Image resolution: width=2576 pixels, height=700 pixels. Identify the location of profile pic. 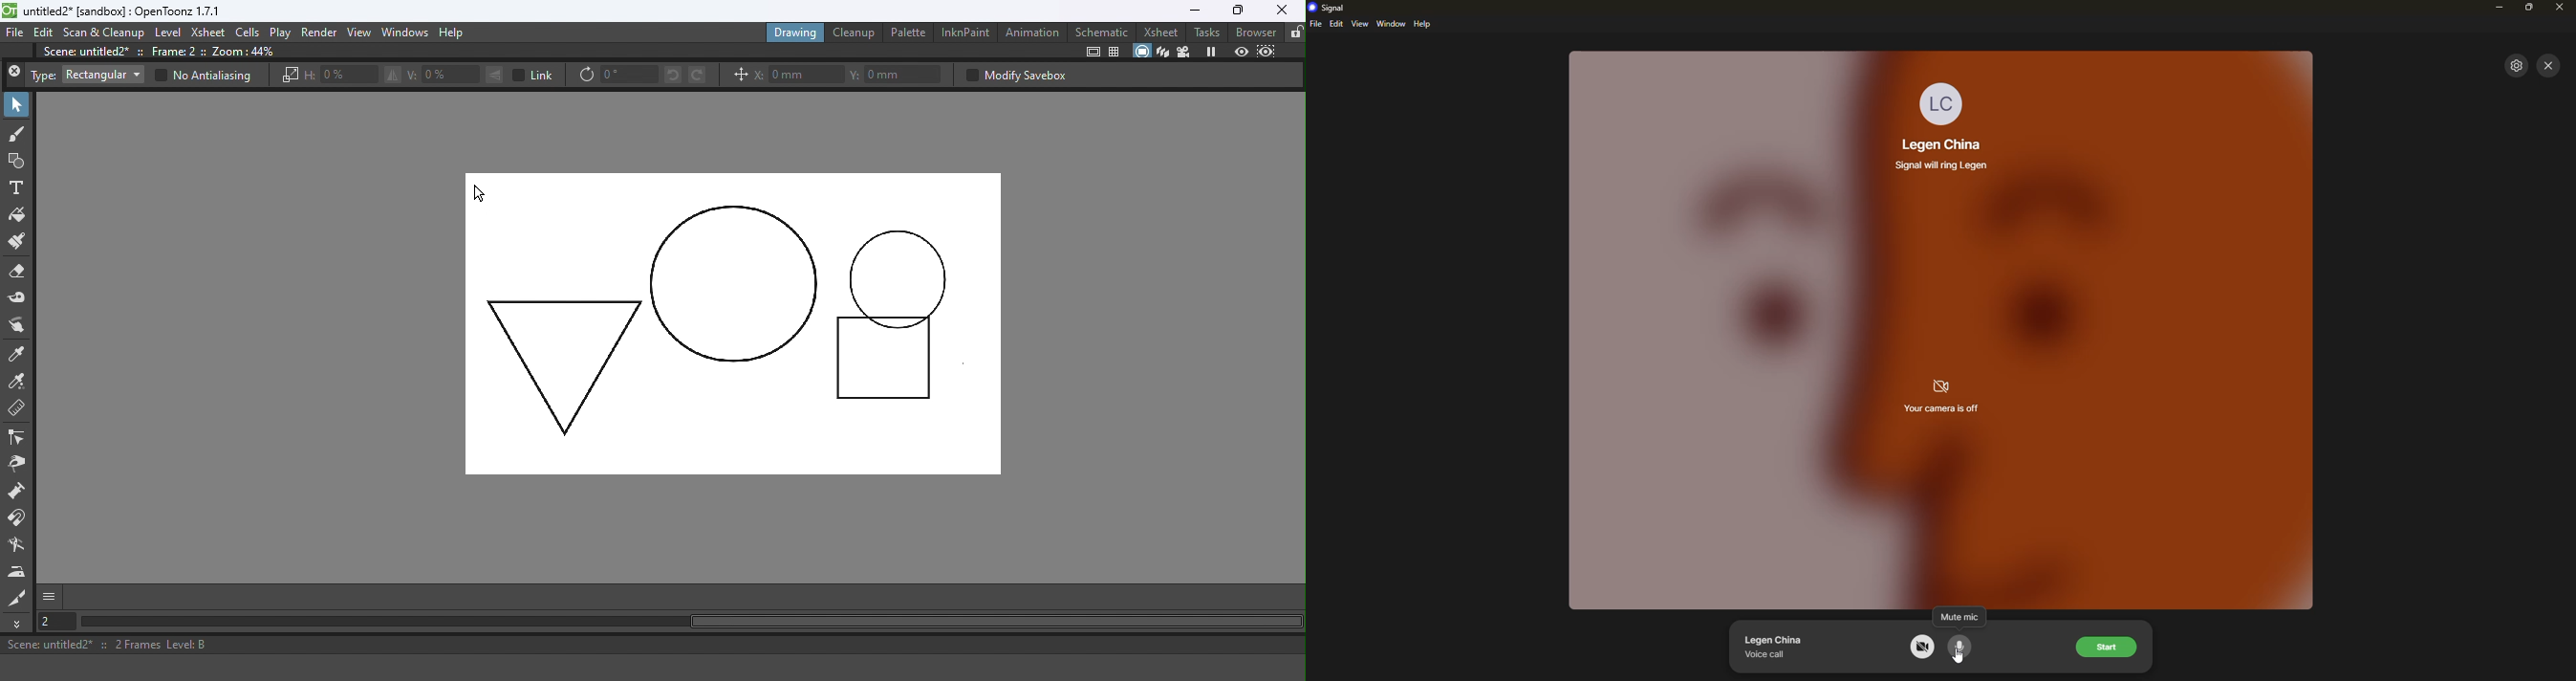
(1943, 101).